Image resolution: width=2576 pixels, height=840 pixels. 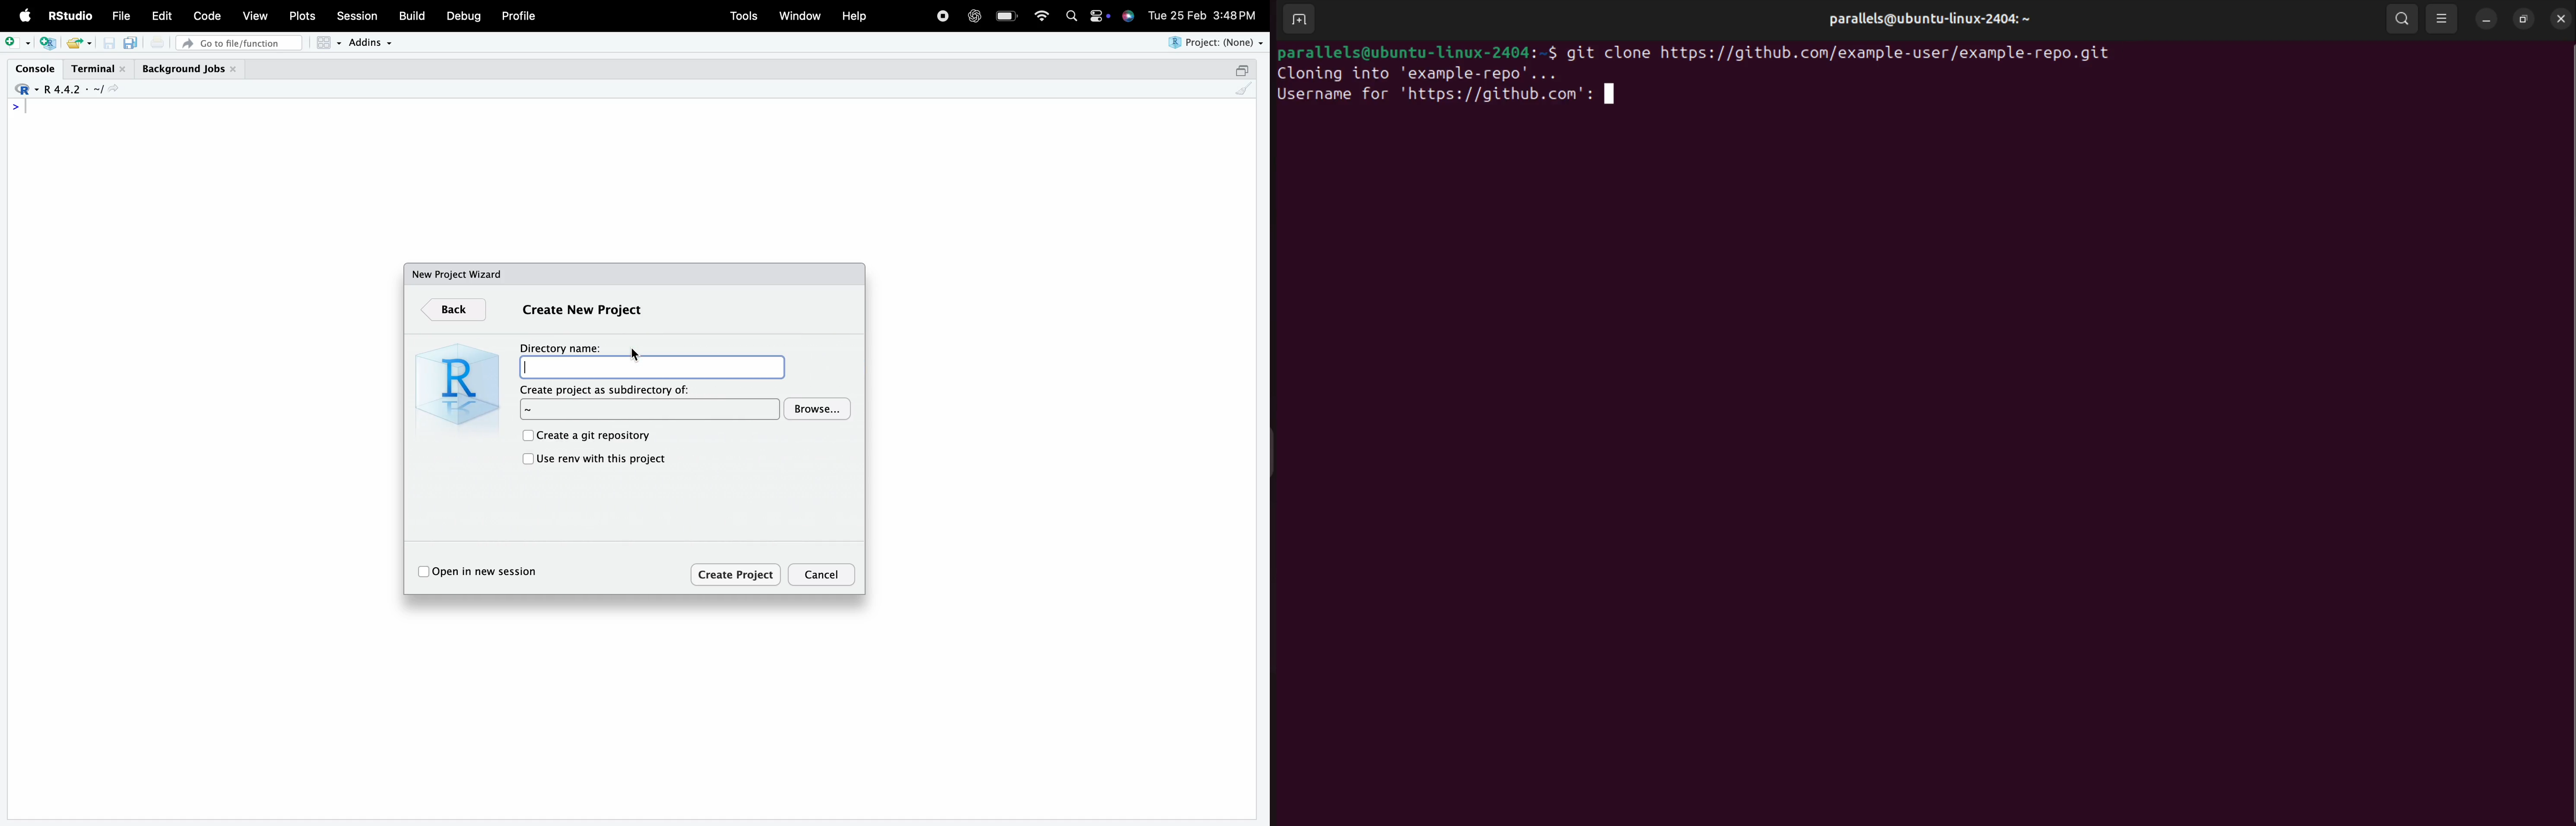 I want to click on Console, so click(x=35, y=68).